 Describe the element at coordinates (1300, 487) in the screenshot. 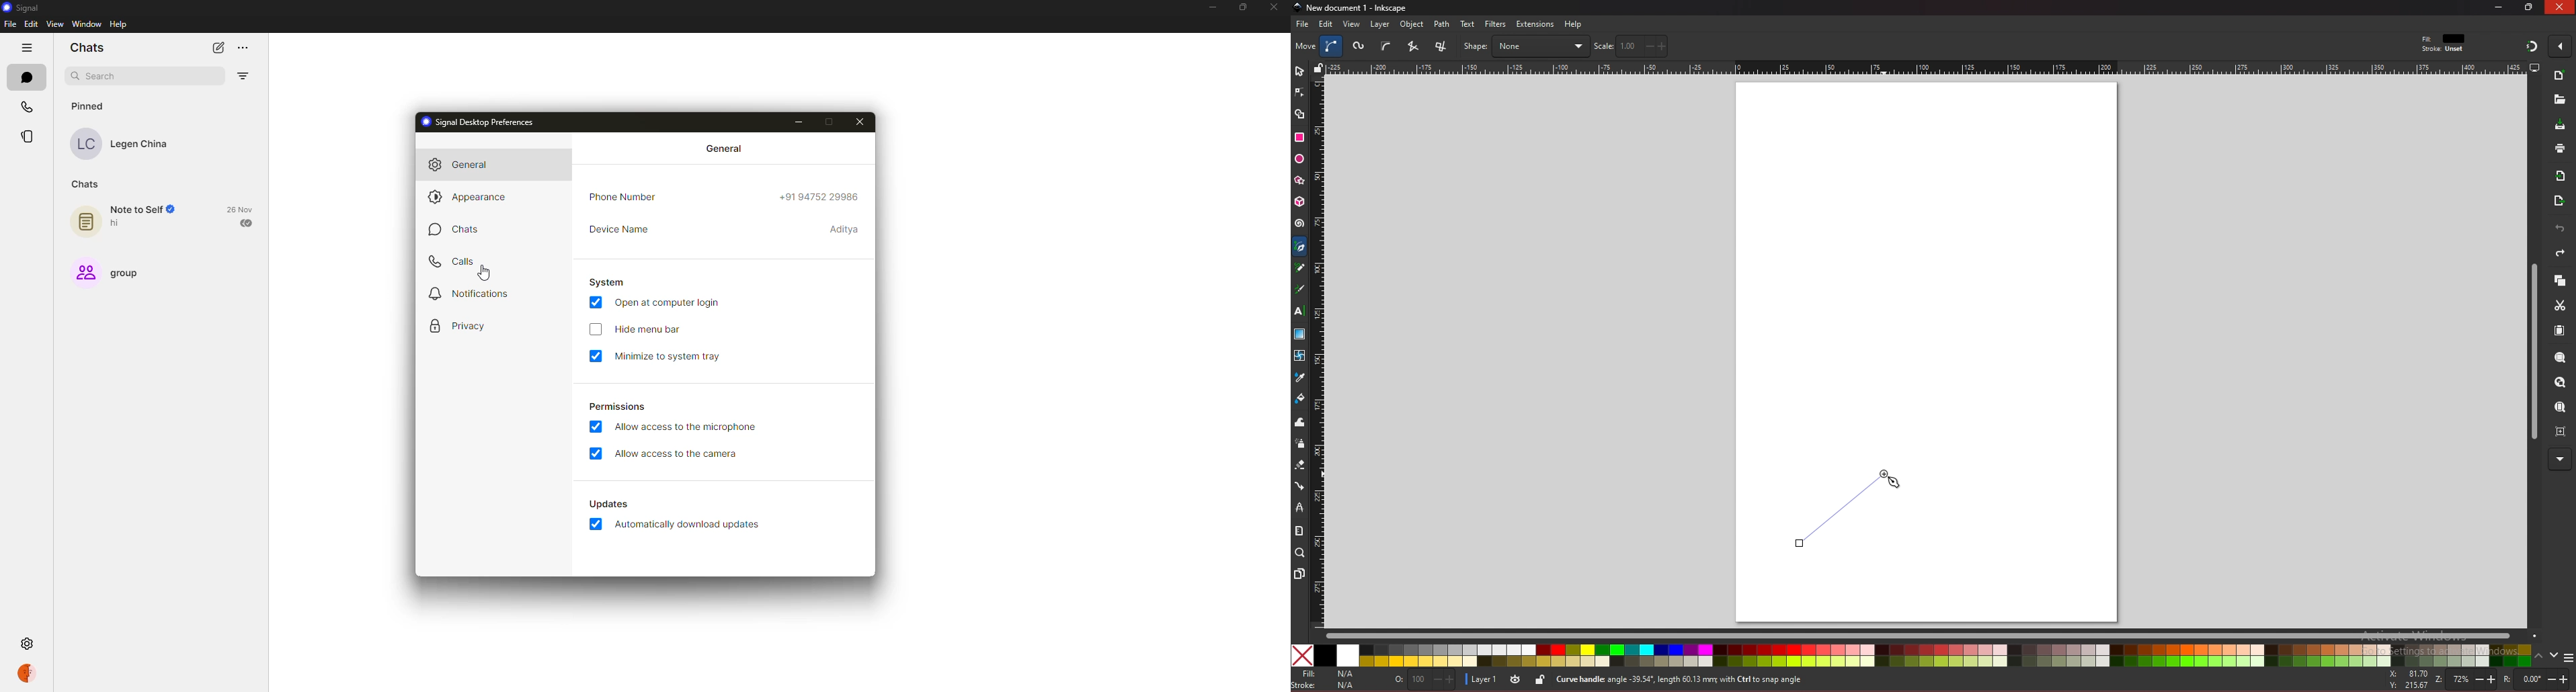

I see `connector` at that location.